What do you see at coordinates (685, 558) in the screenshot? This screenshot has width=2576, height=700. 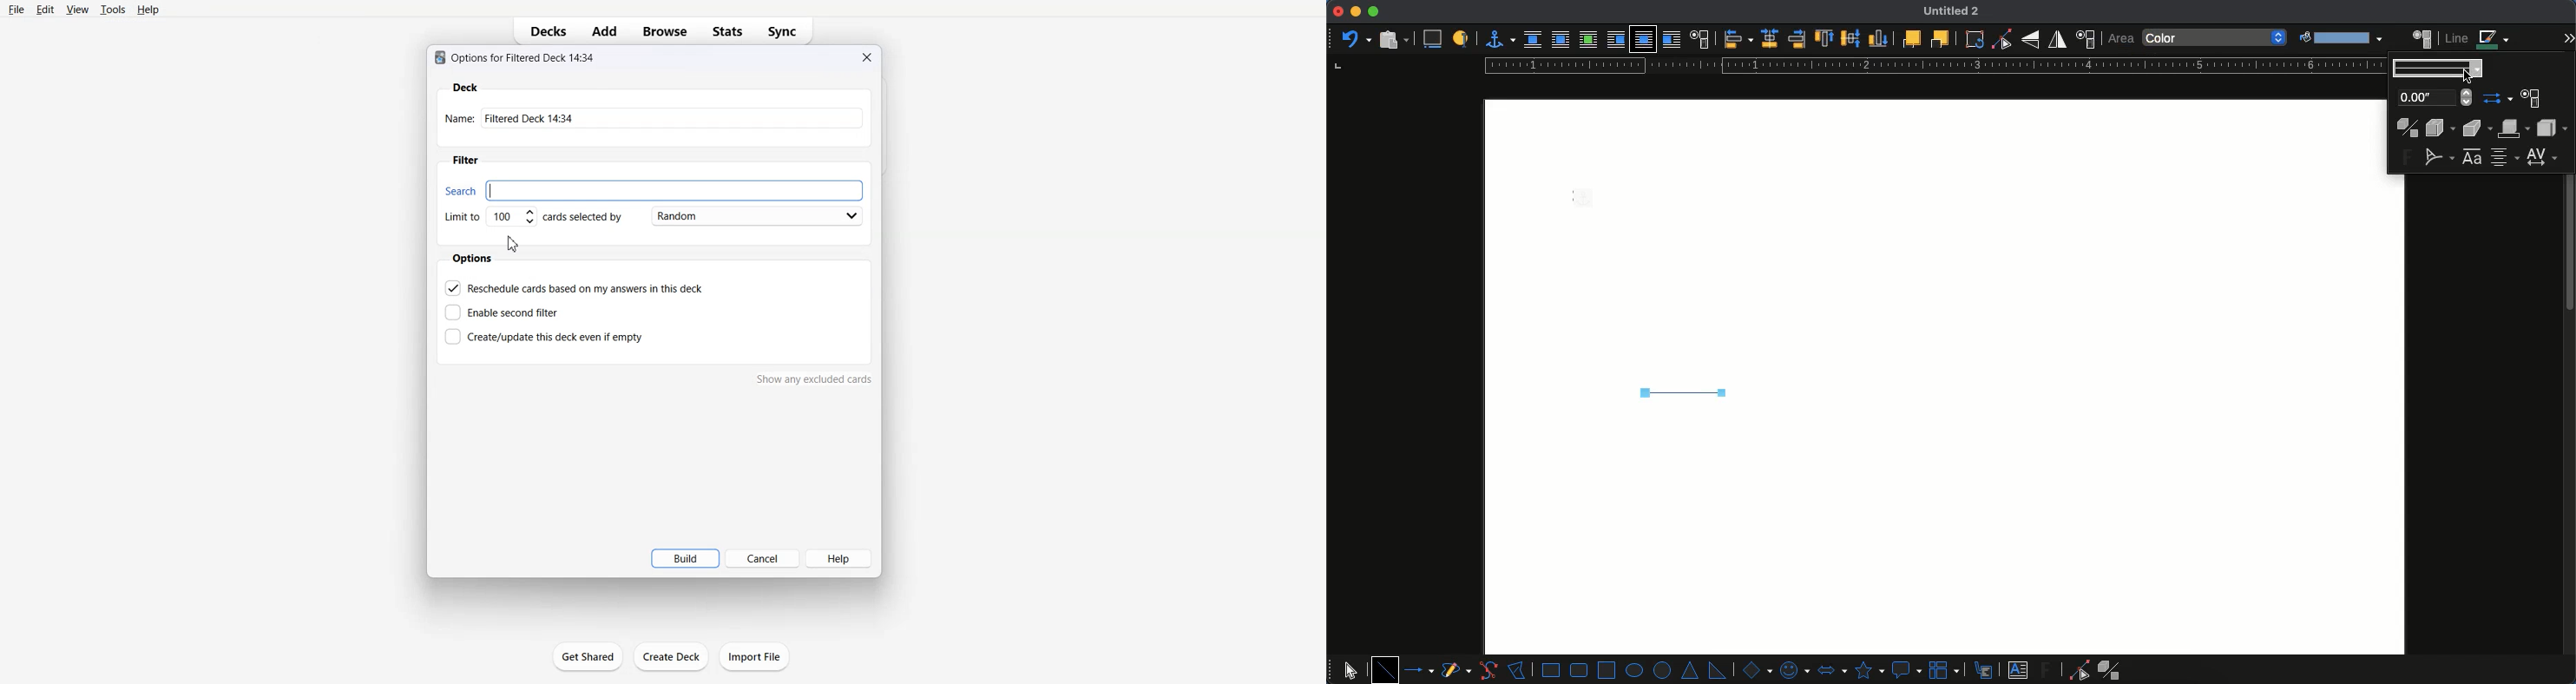 I see `Build` at bounding box center [685, 558].